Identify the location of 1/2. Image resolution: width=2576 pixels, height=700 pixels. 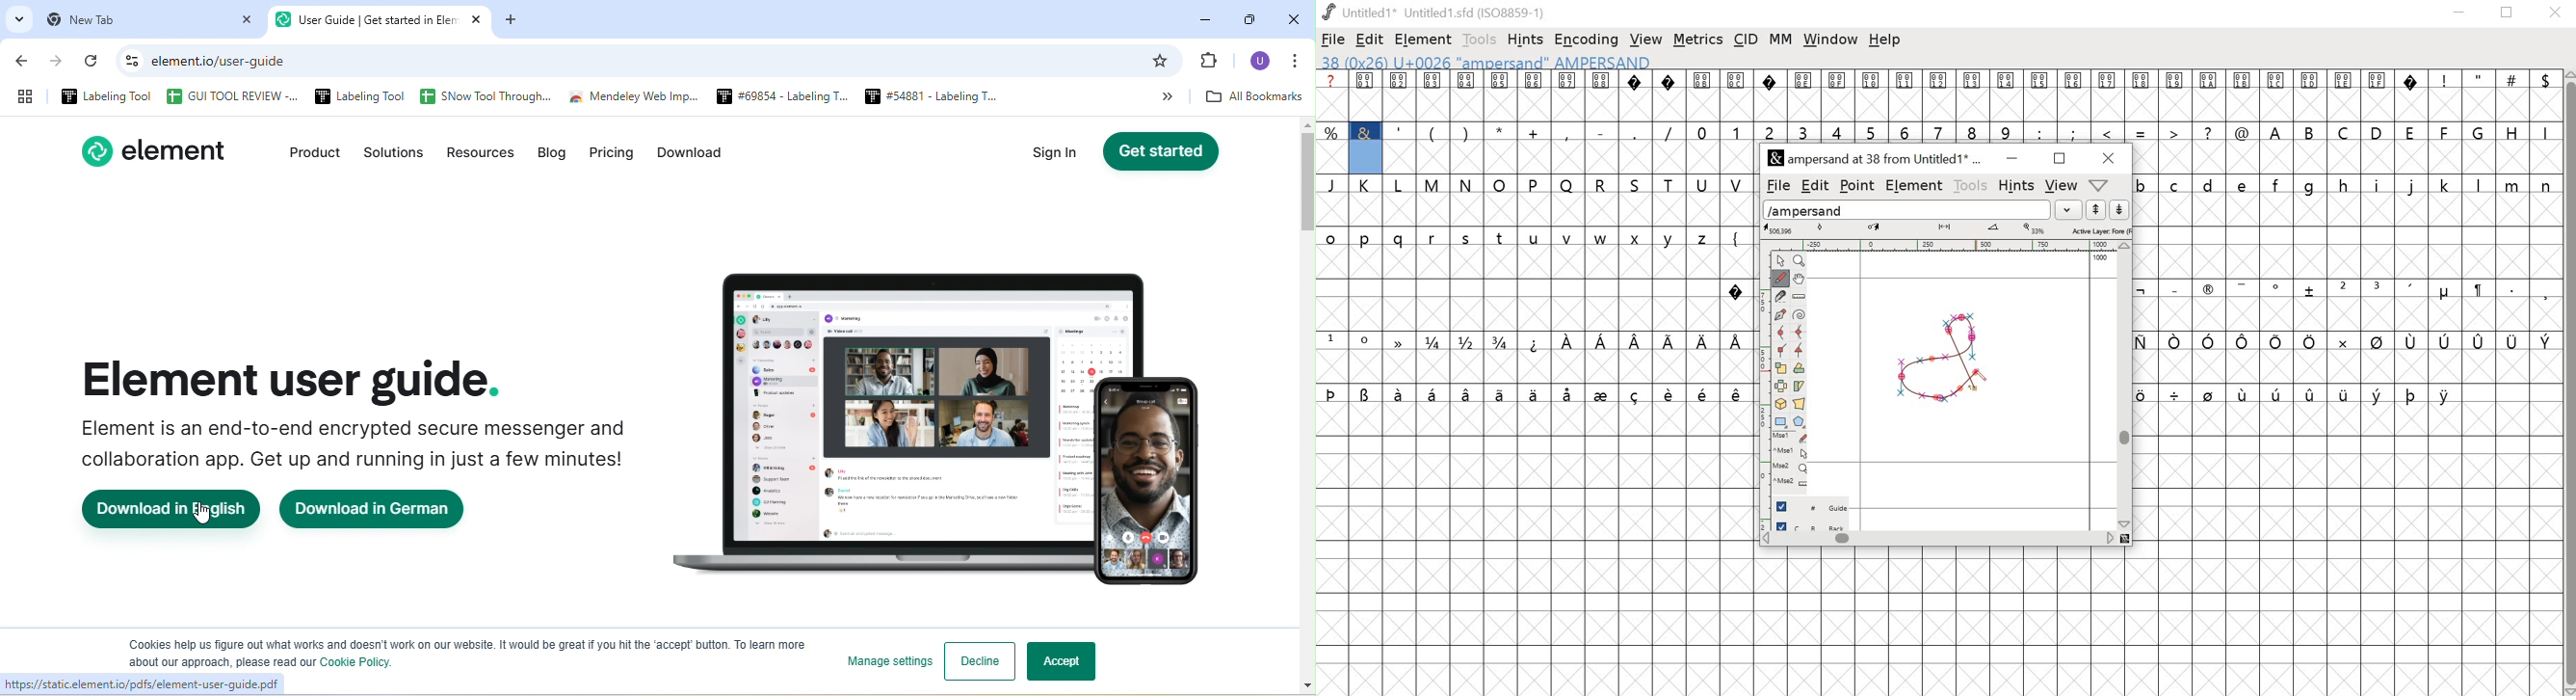
(1468, 342).